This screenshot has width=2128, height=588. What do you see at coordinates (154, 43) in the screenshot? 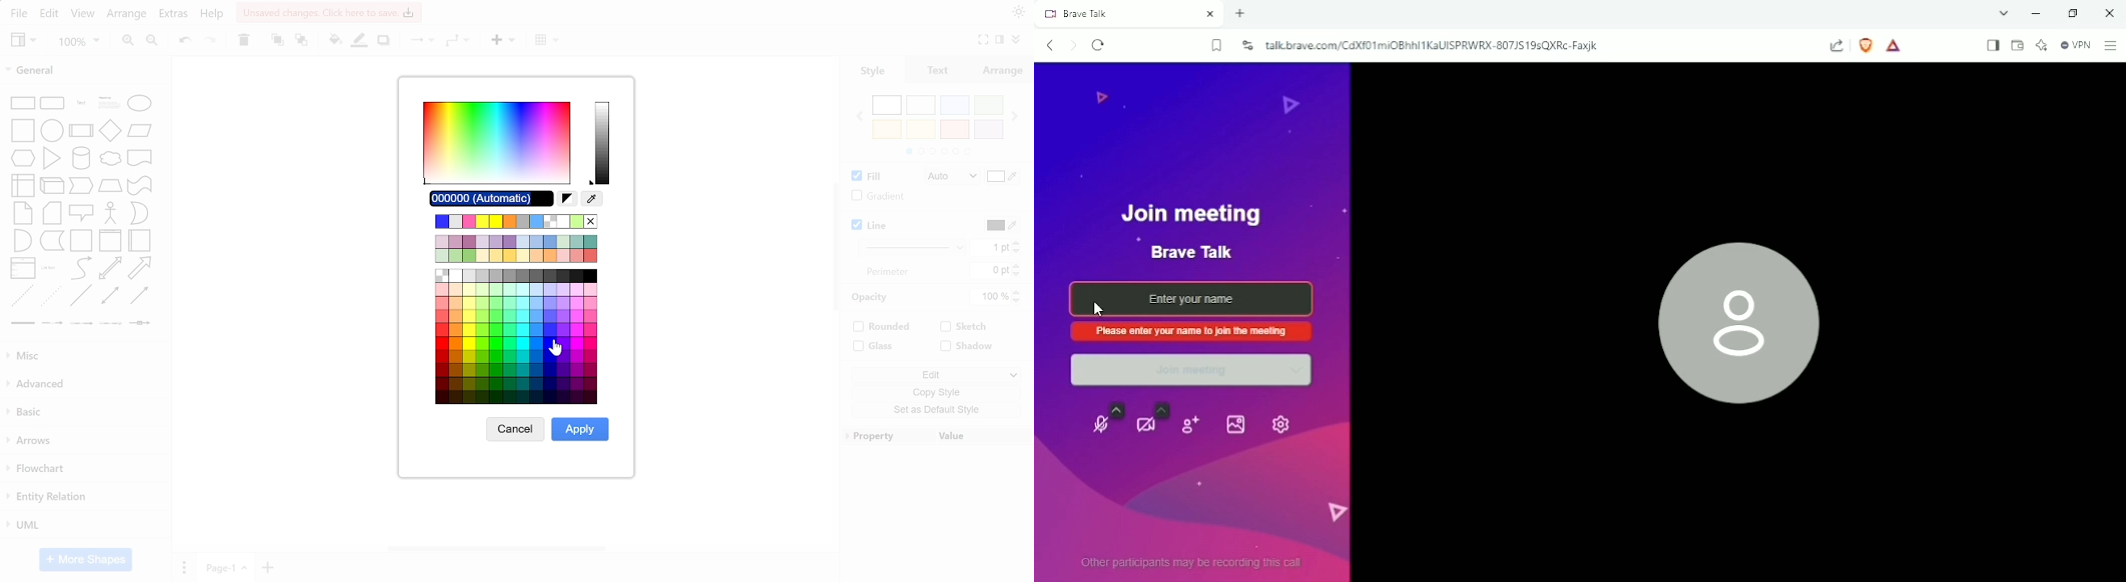
I see `zoom out` at bounding box center [154, 43].